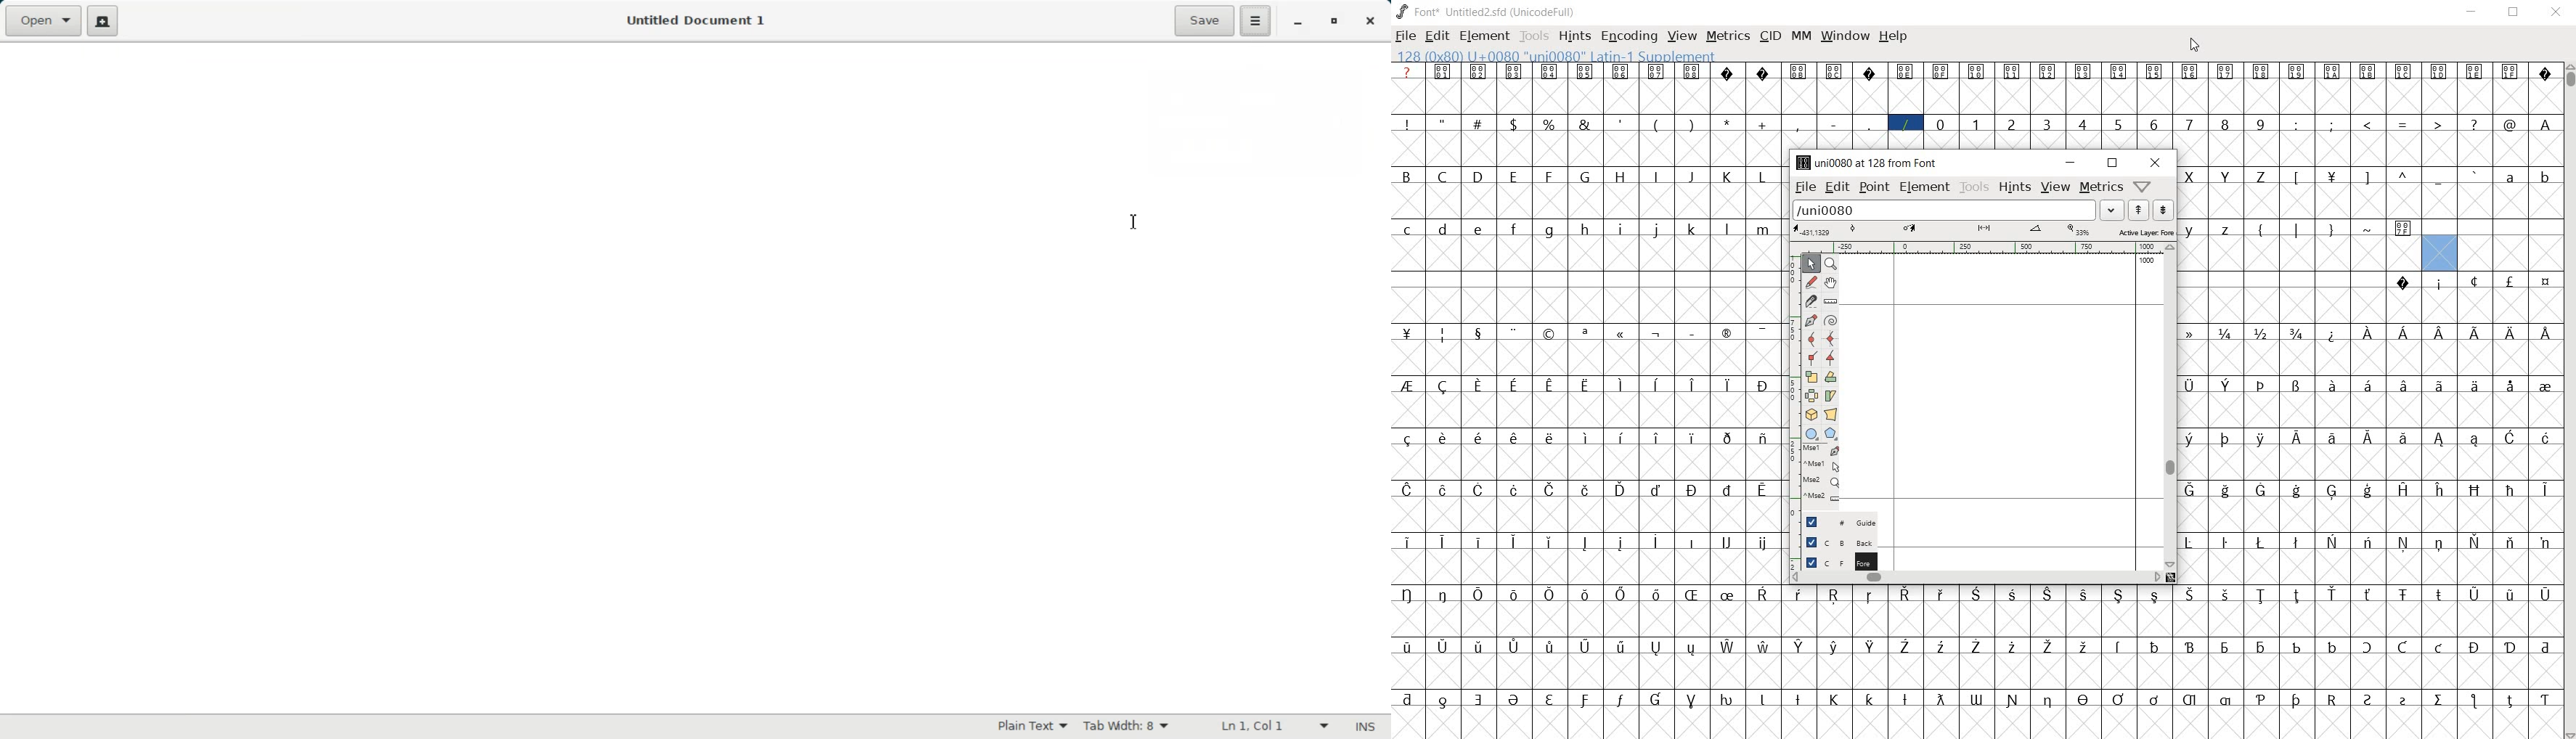  What do you see at coordinates (2155, 597) in the screenshot?
I see `glyph` at bounding box center [2155, 597].